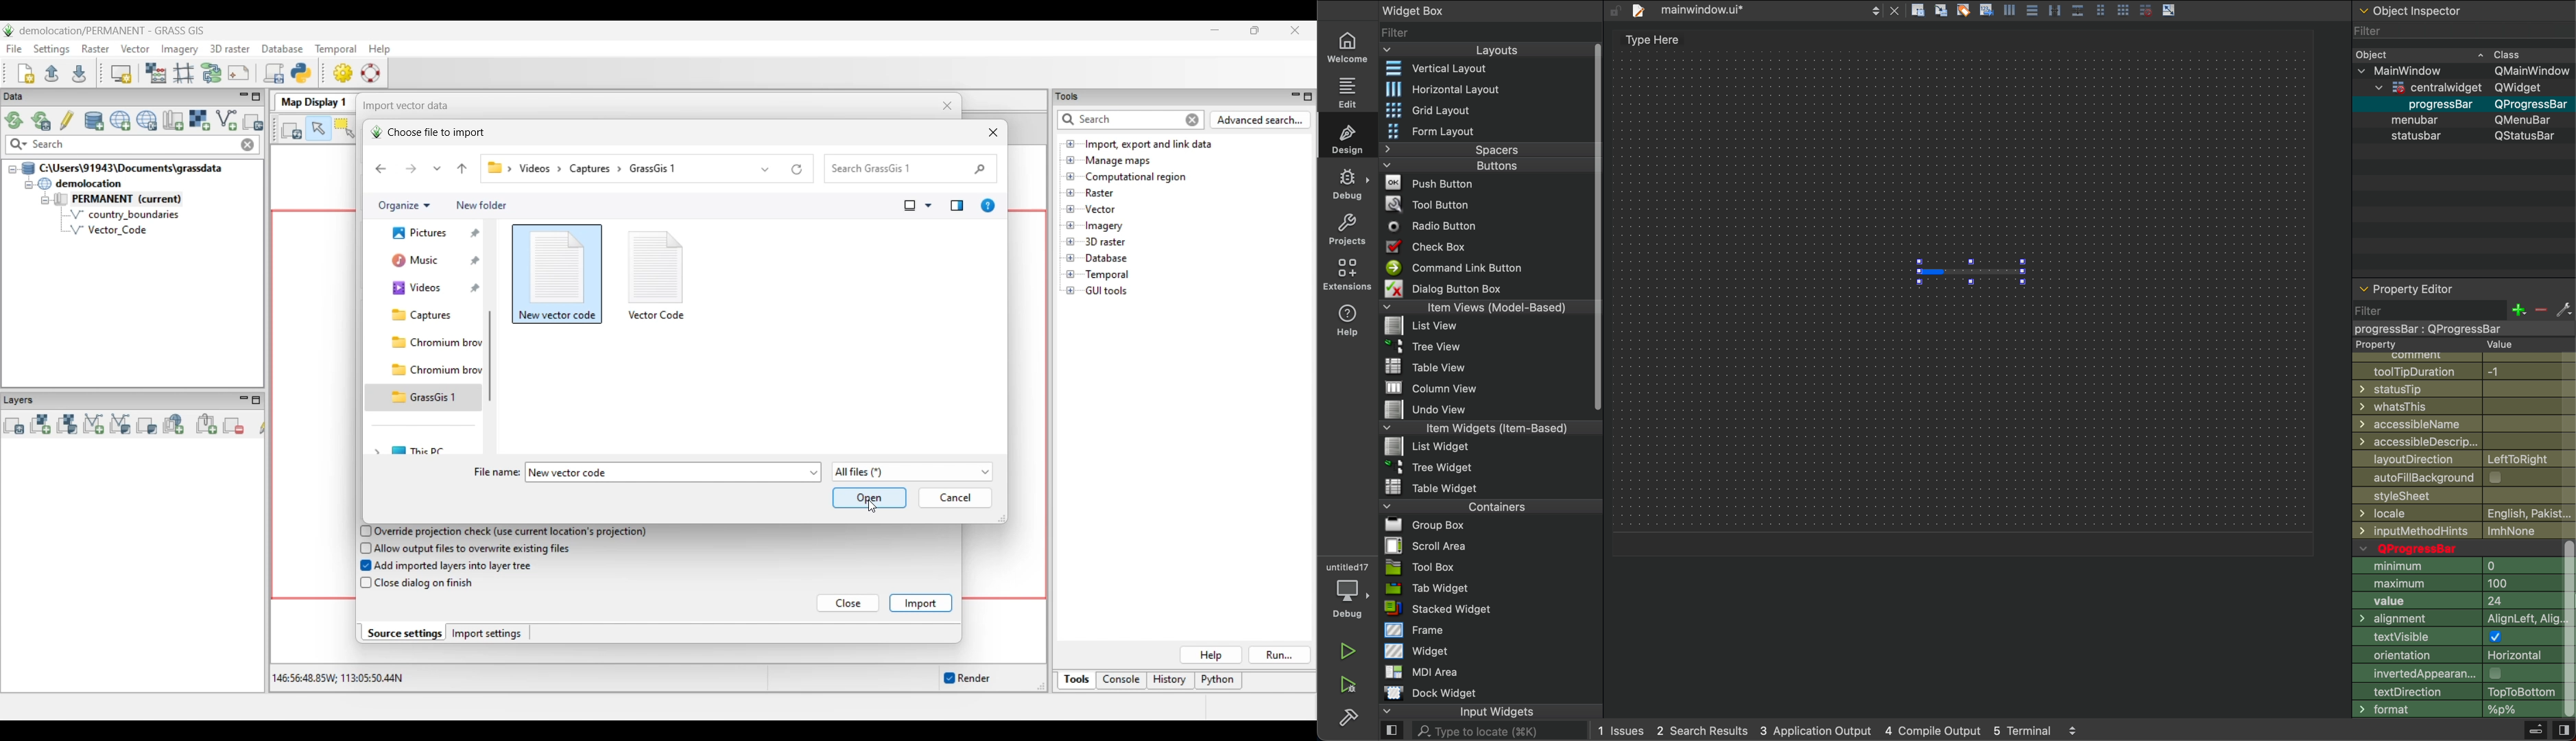 The height and width of the screenshot is (756, 2576). What do you see at coordinates (1348, 320) in the screenshot?
I see `help` at bounding box center [1348, 320].